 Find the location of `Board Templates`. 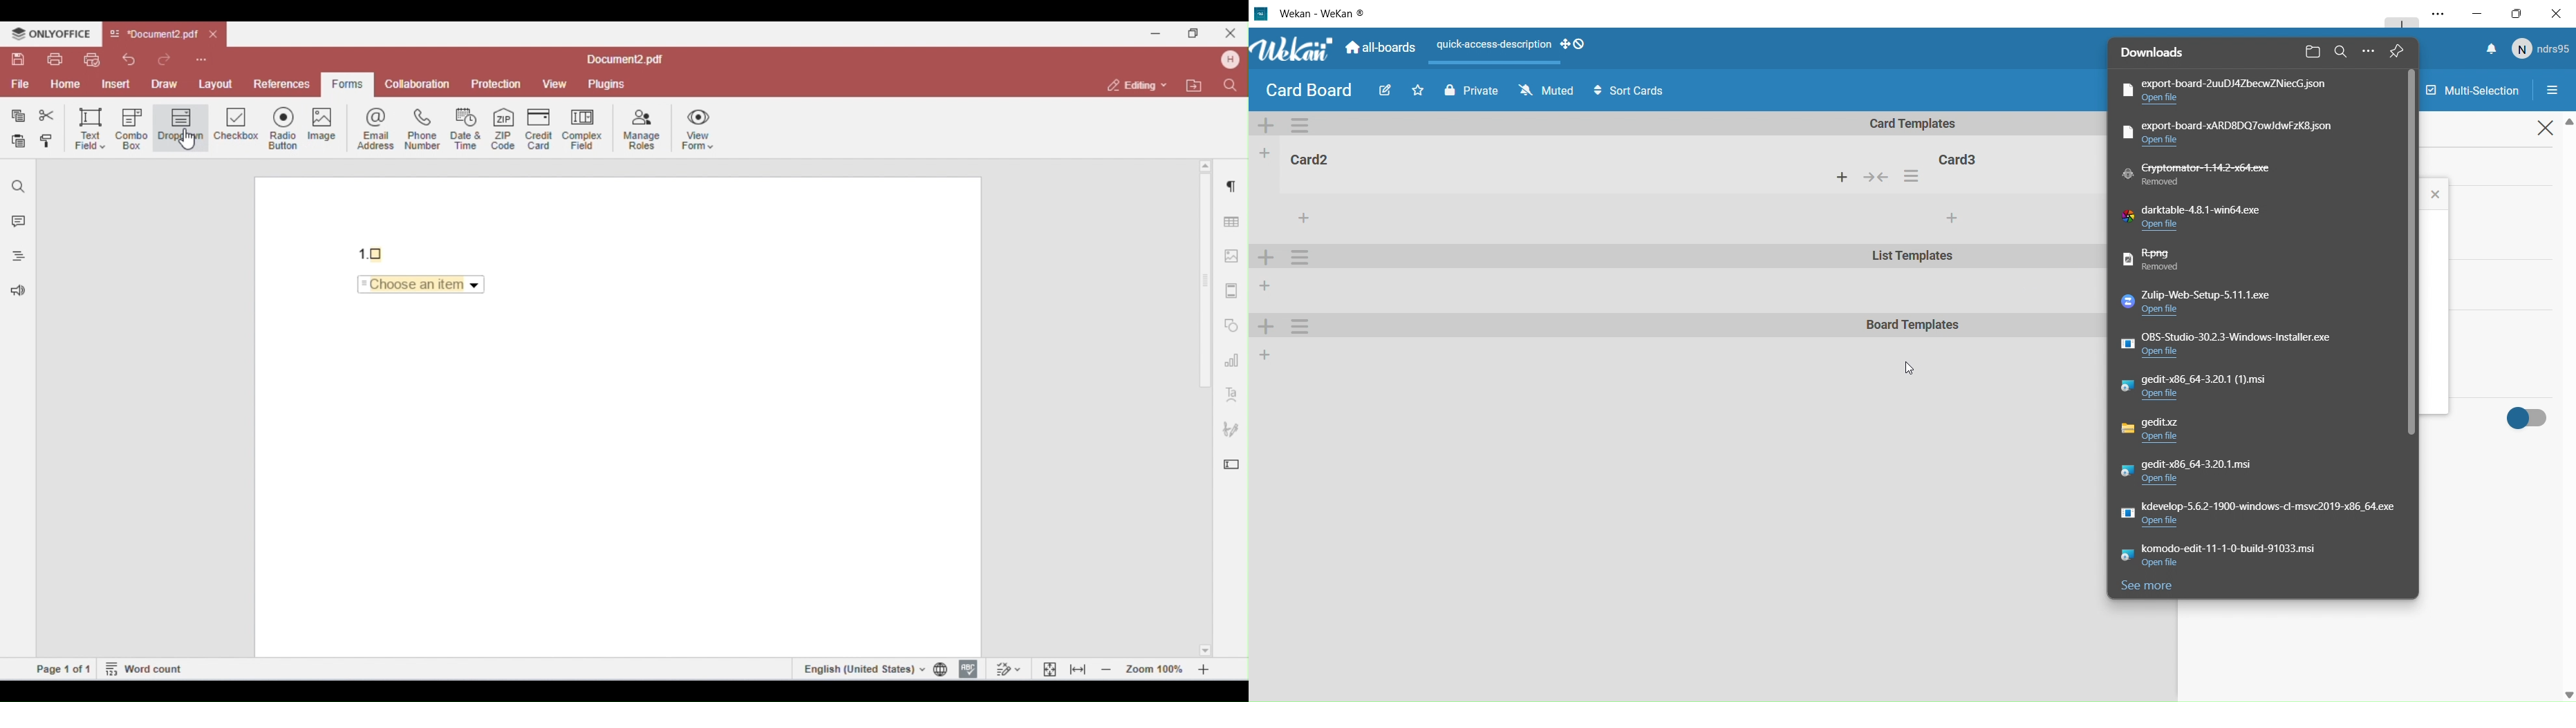

Board Templates is located at coordinates (1914, 326).